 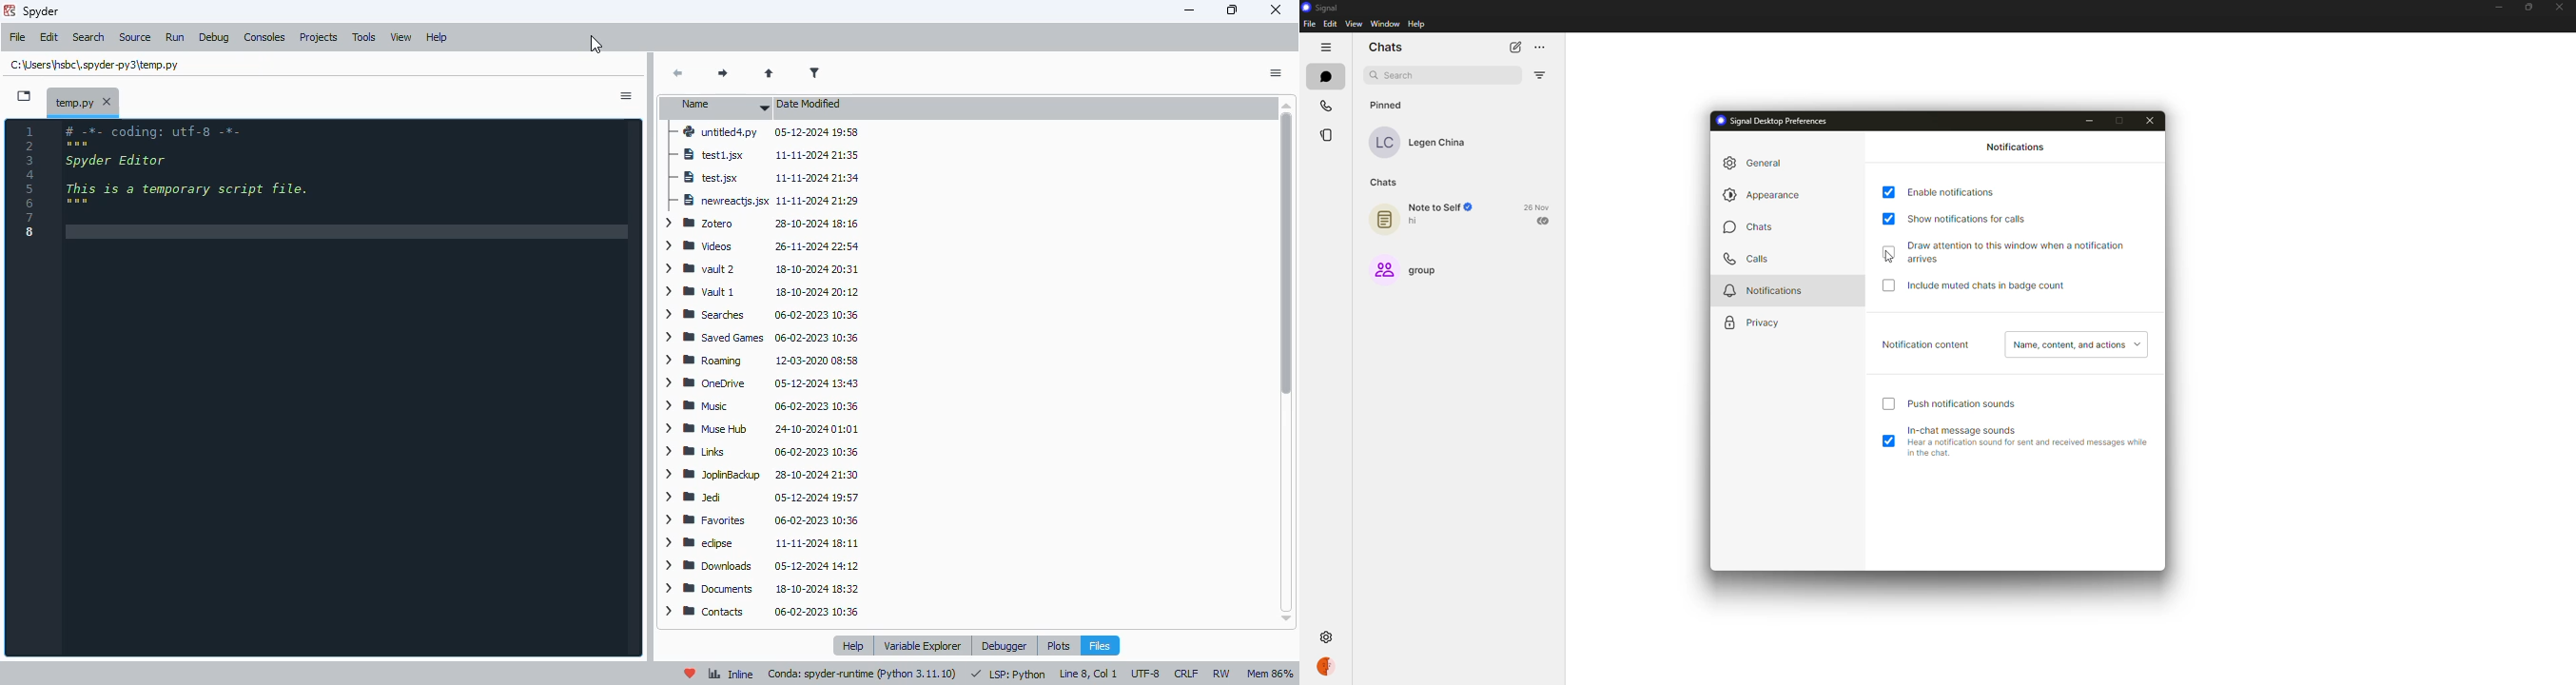 What do you see at coordinates (627, 97) in the screenshot?
I see `sidebar` at bounding box center [627, 97].